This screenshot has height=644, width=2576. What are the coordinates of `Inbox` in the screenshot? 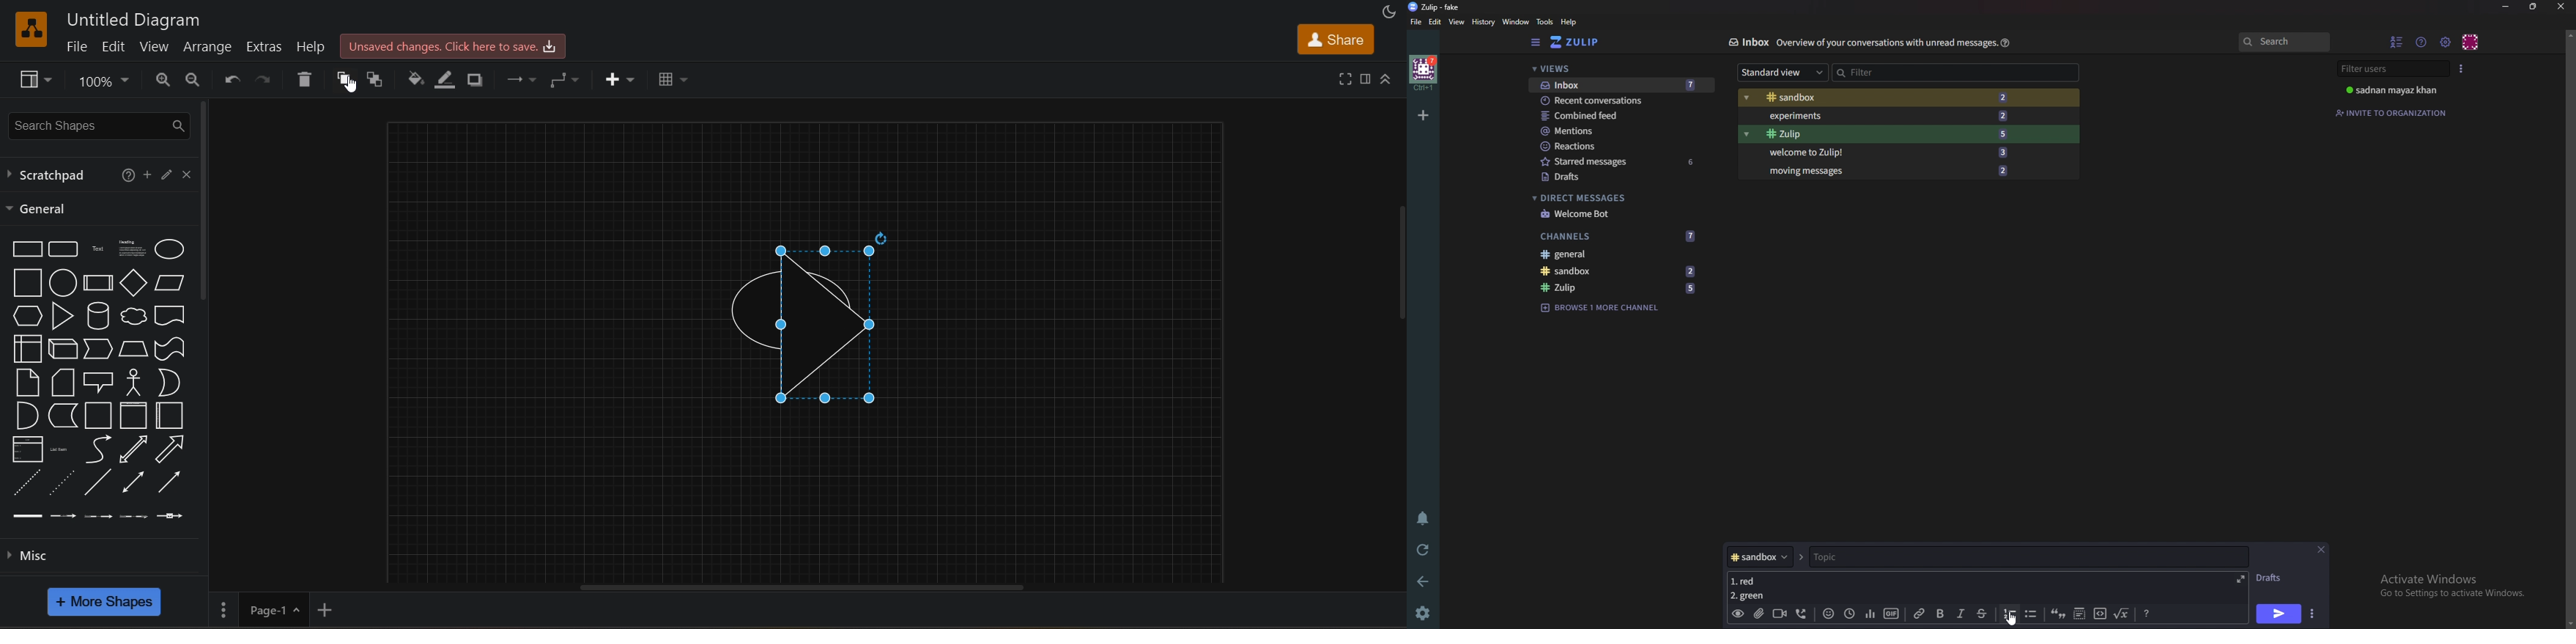 It's located at (1617, 85).